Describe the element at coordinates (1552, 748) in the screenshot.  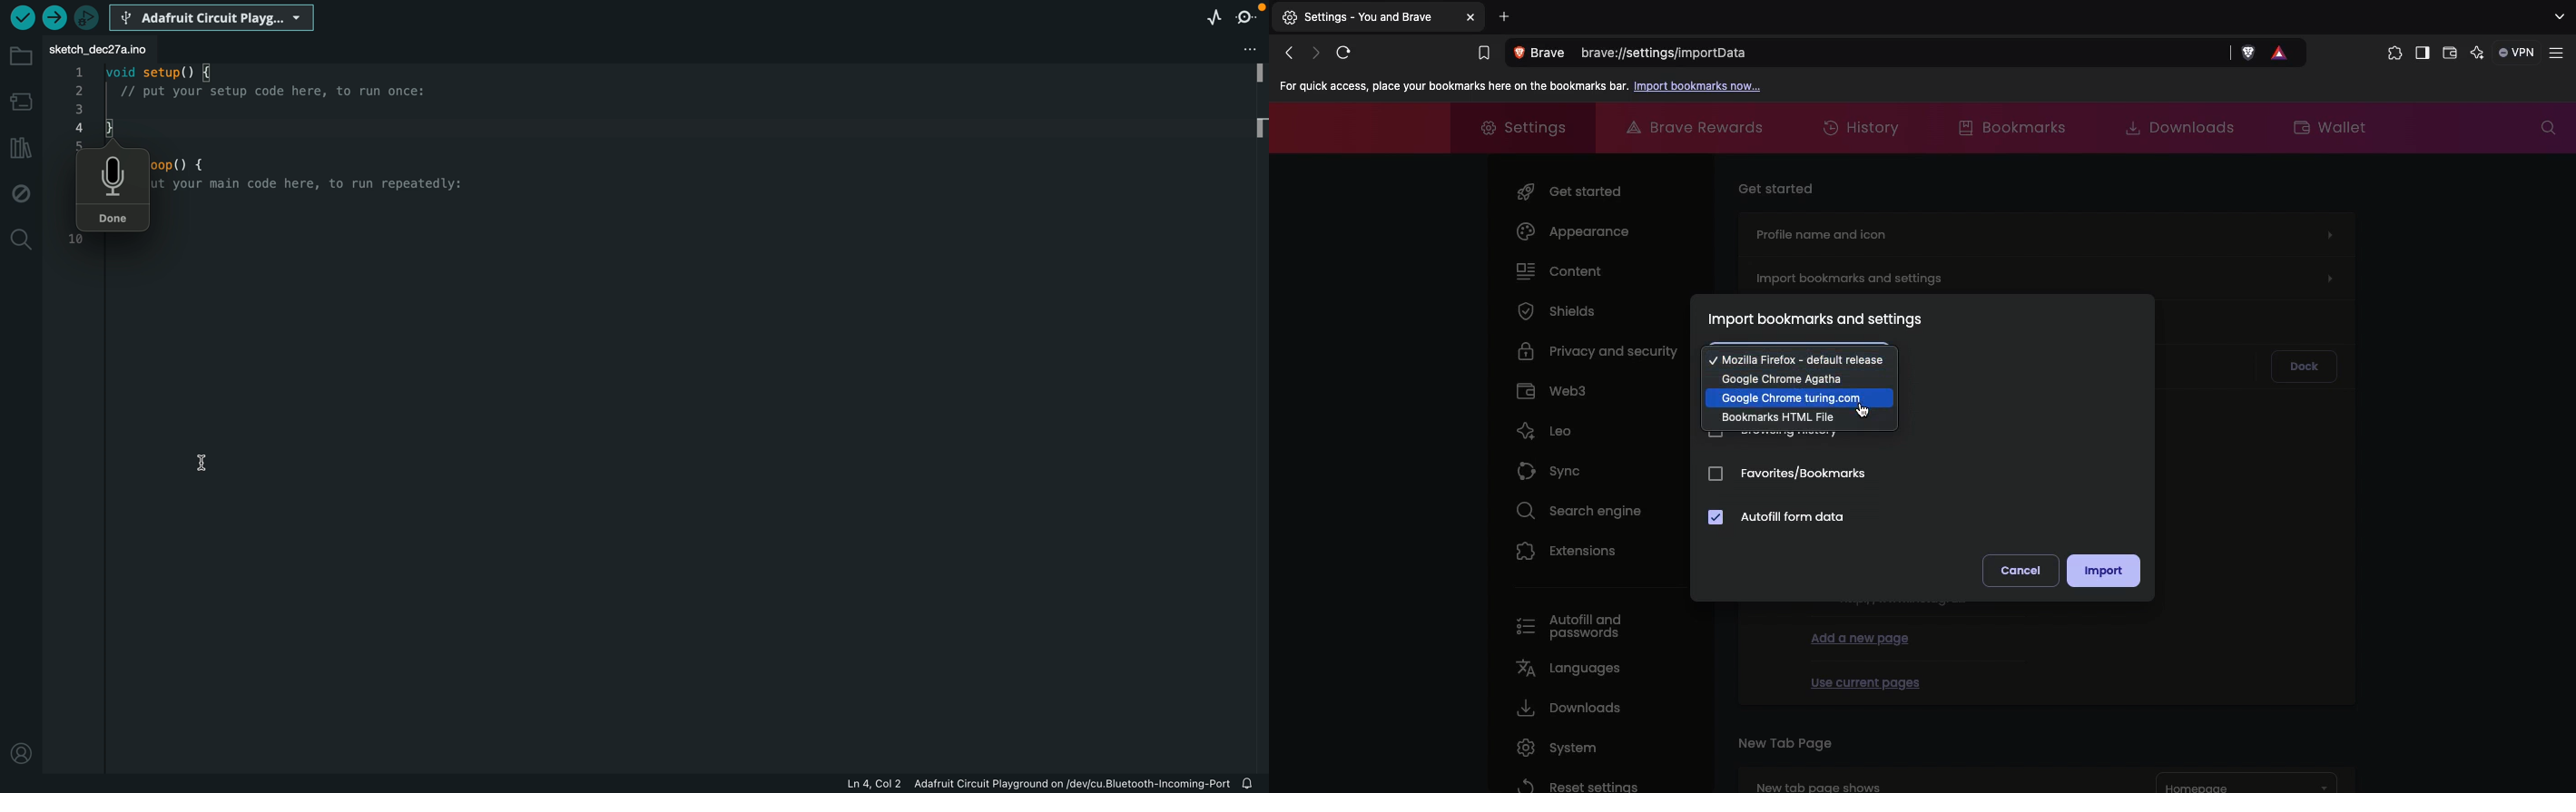
I see `System` at that location.